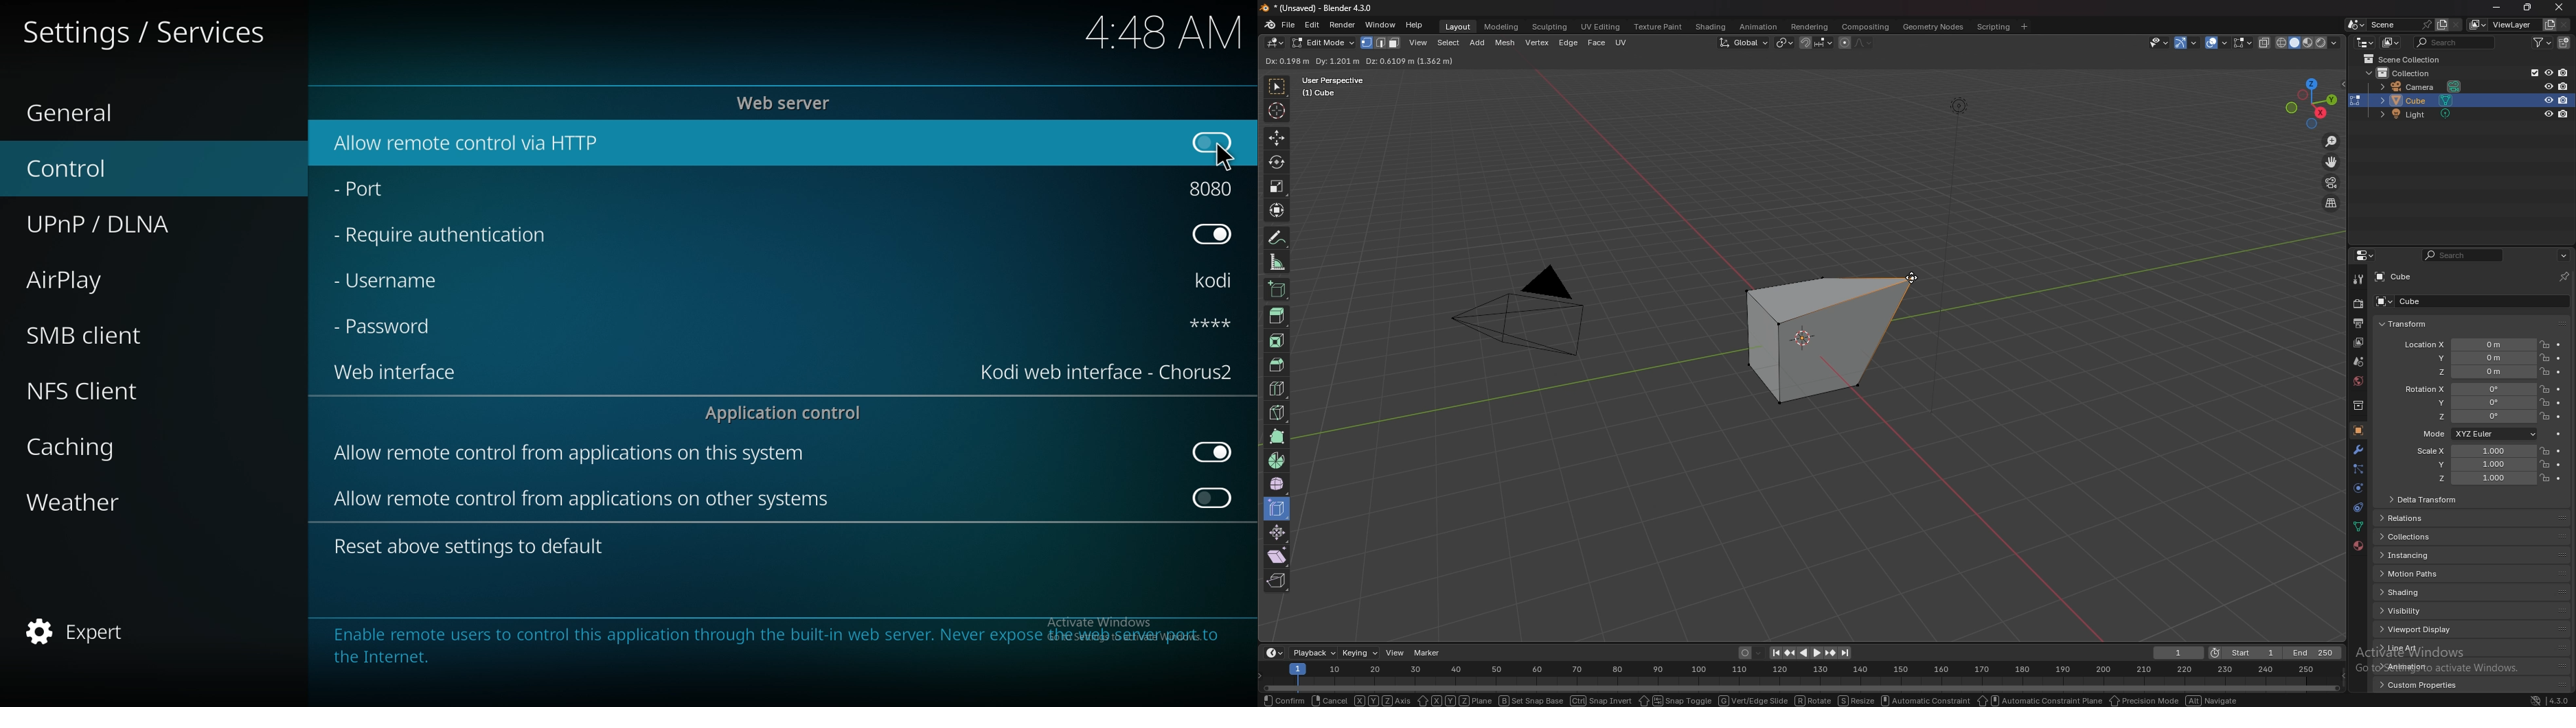 The height and width of the screenshot is (728, 2576). Describe the element at coordinates (2455, 42) in the screenshot. I see `search` at that location.